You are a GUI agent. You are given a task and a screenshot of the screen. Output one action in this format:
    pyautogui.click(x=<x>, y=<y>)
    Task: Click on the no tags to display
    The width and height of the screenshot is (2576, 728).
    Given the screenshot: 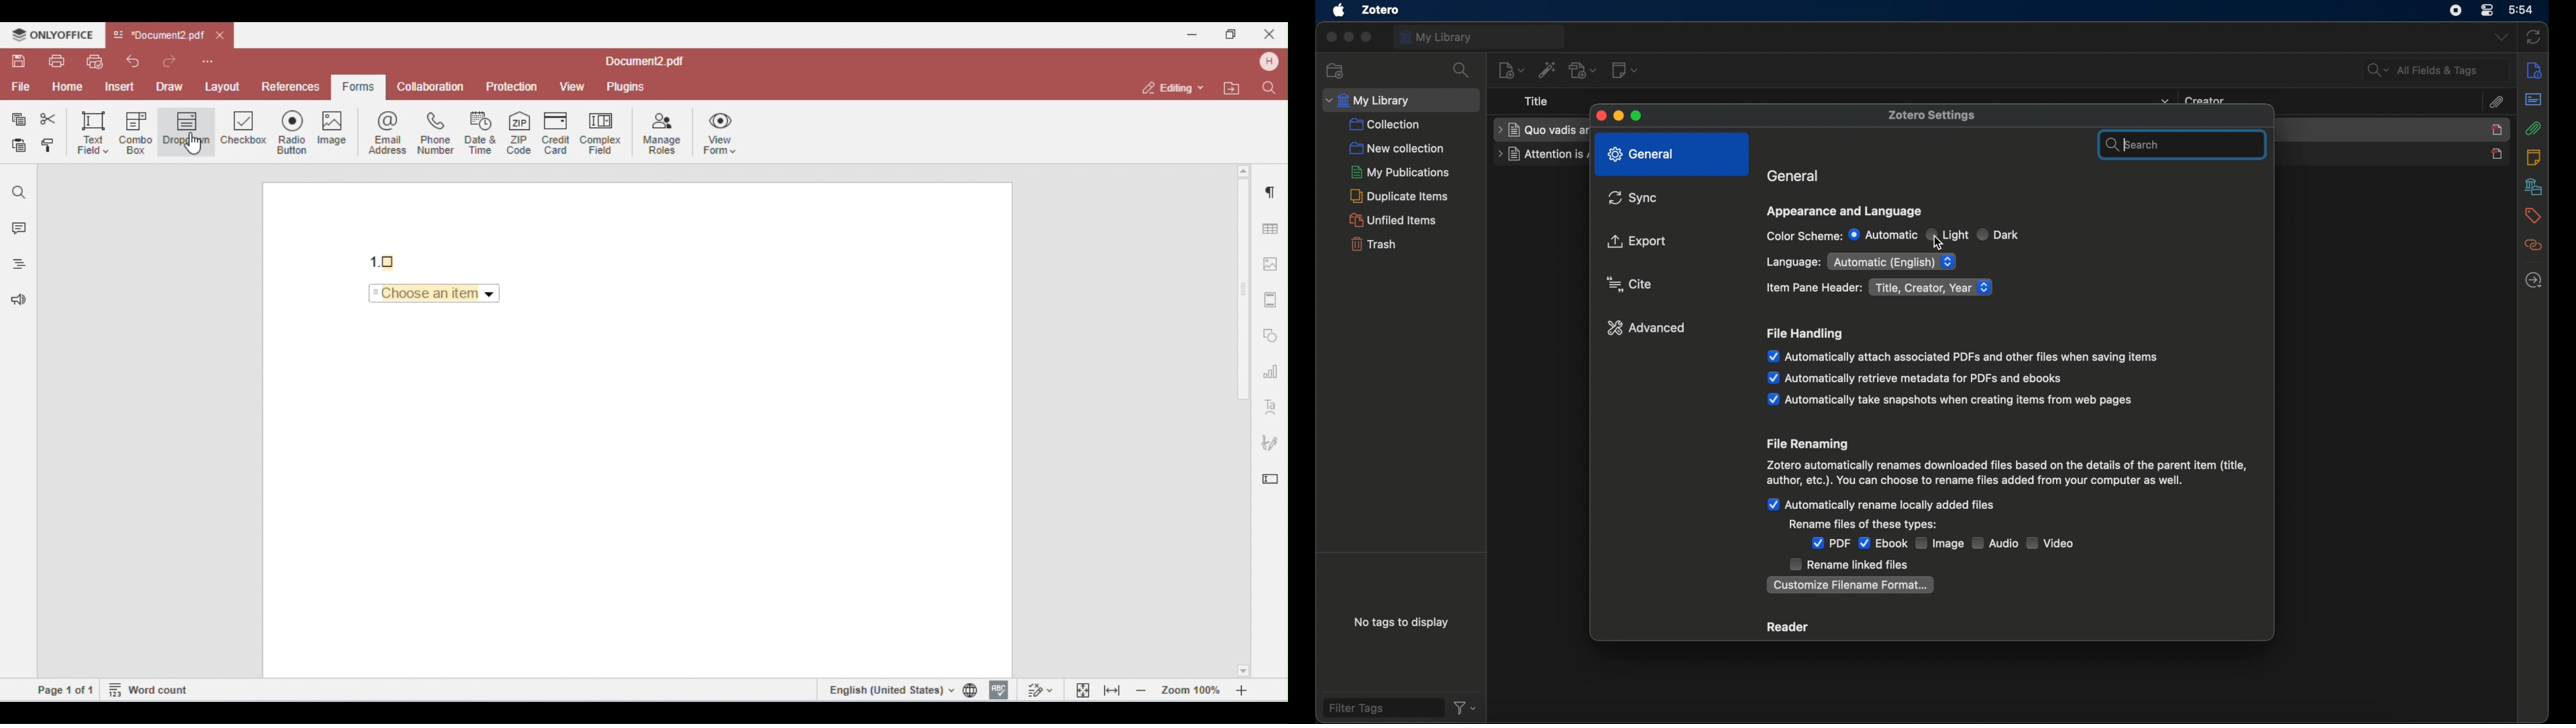 What is the action you would take?
    pyautogui.click(x=1401, y=622)
    